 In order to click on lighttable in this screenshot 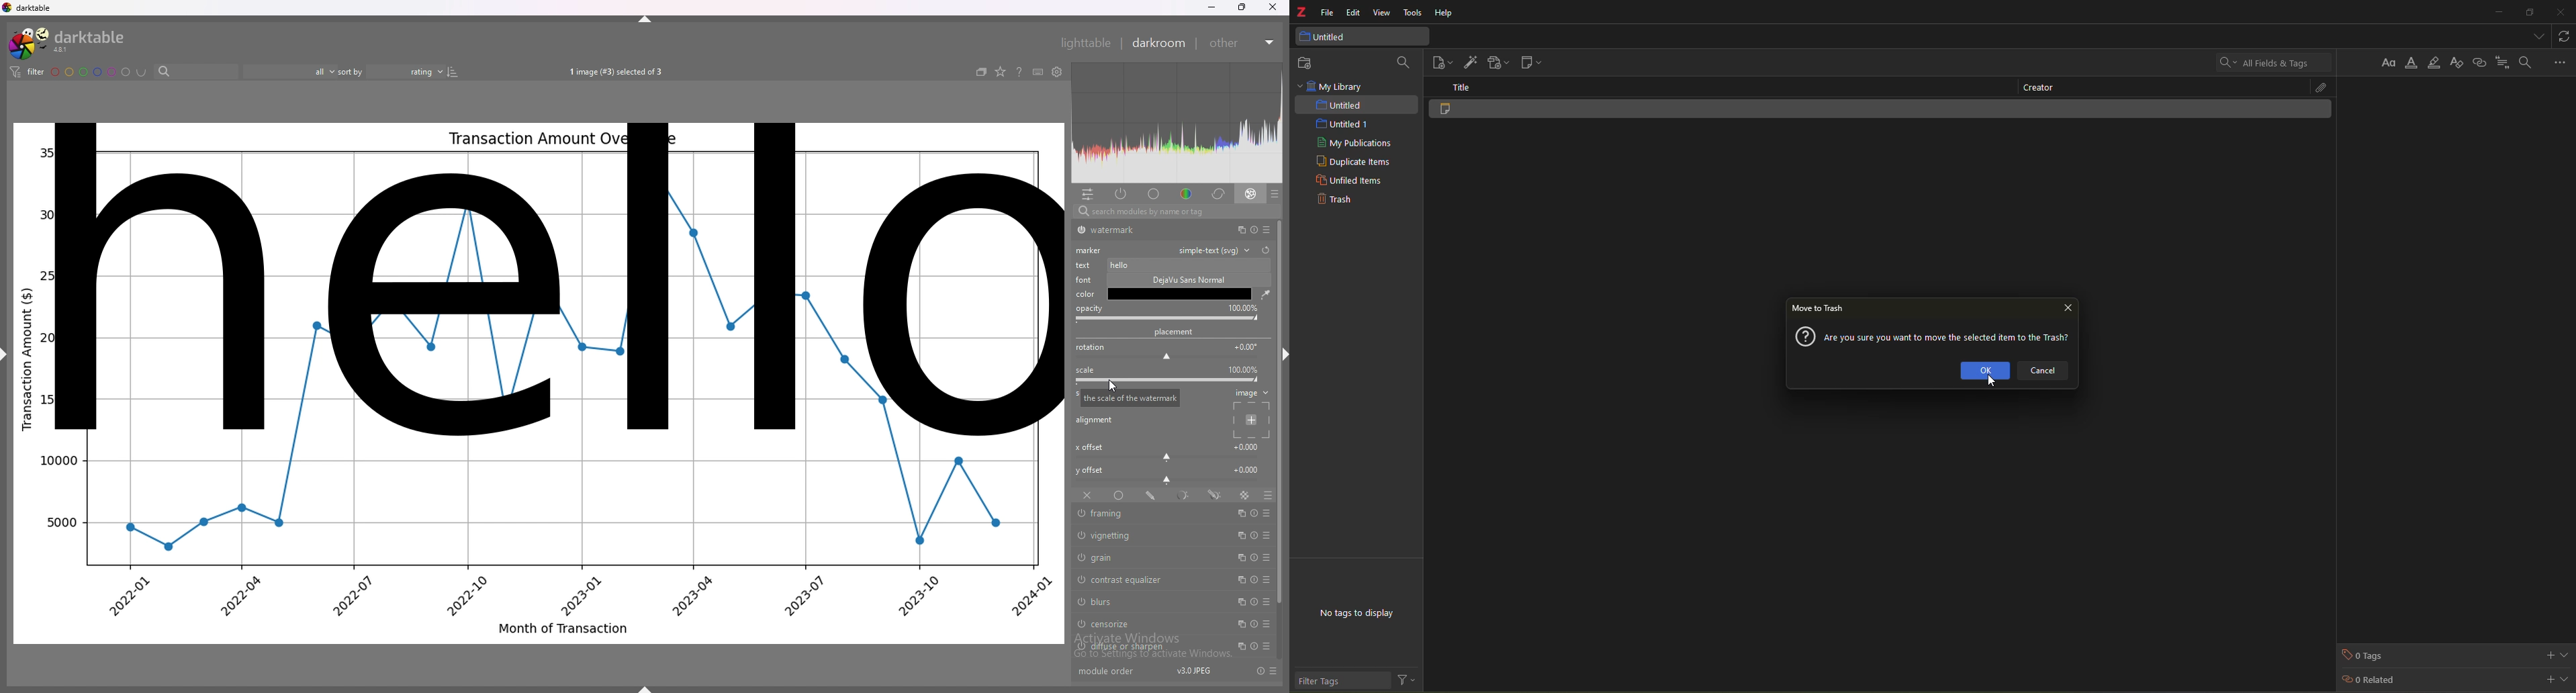, I will do `click(1084, 42)`.